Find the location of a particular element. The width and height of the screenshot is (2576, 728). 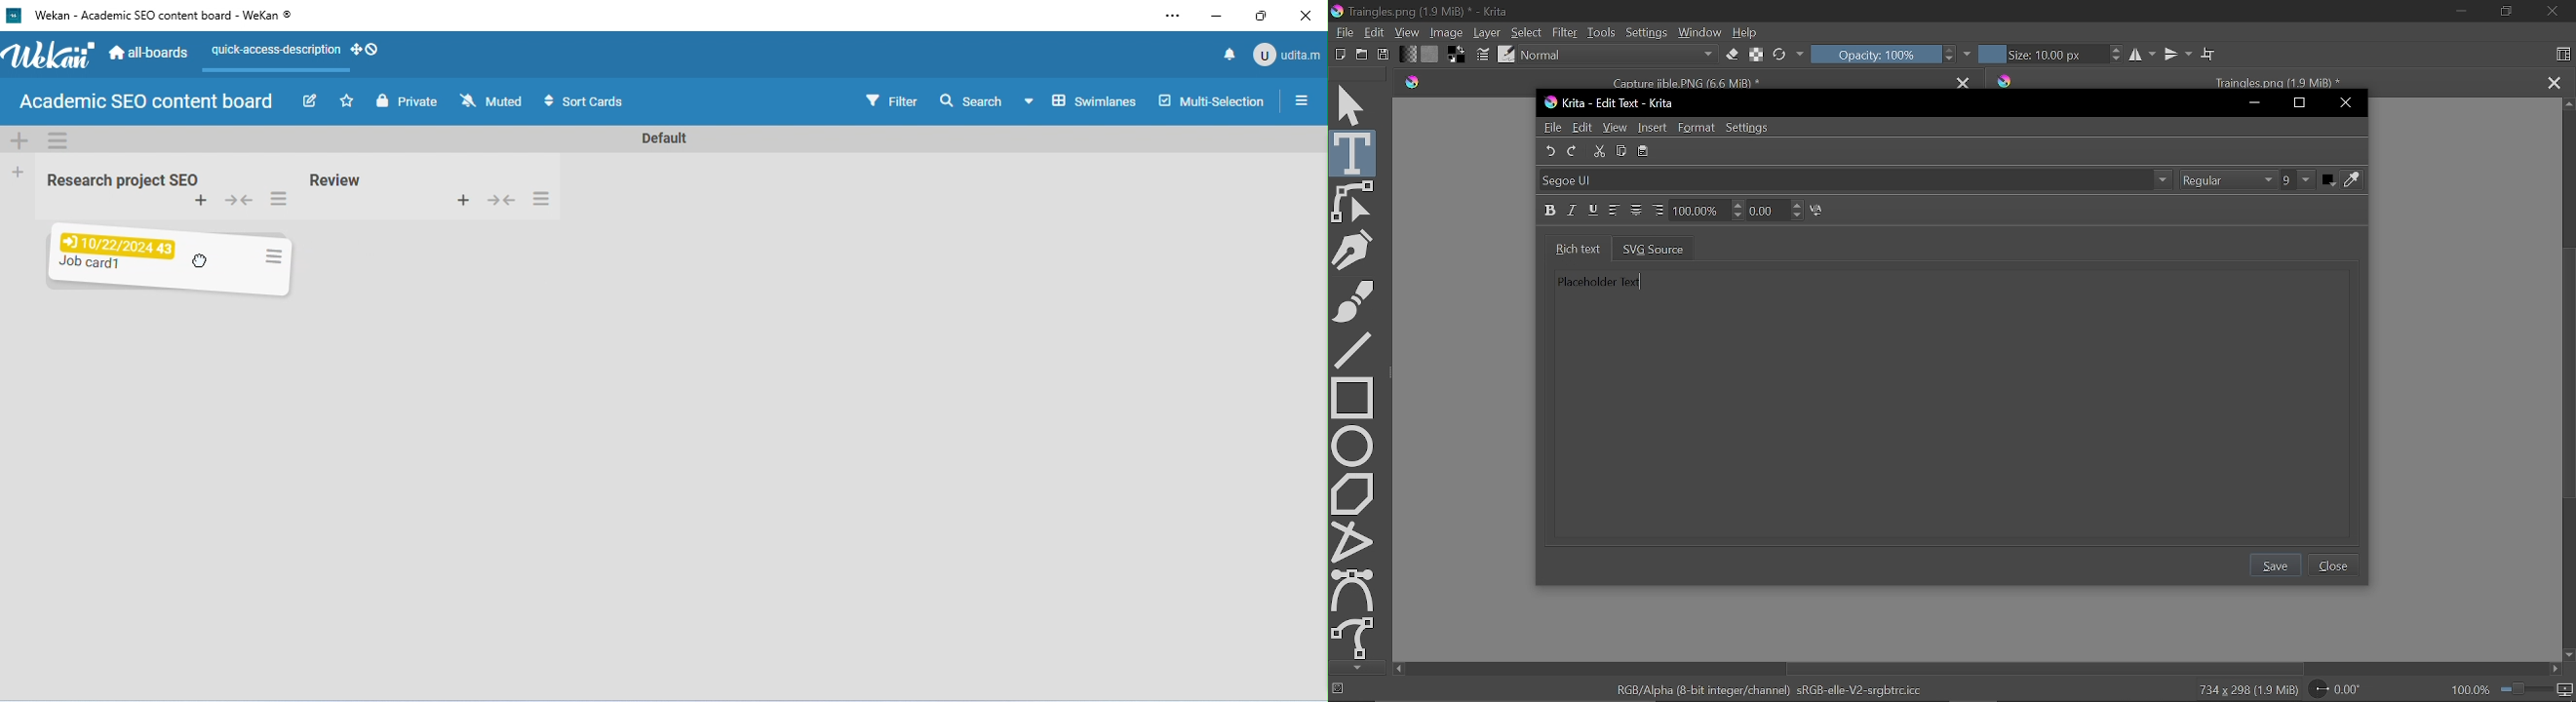

Layer is located at coordinates (1488, 32).